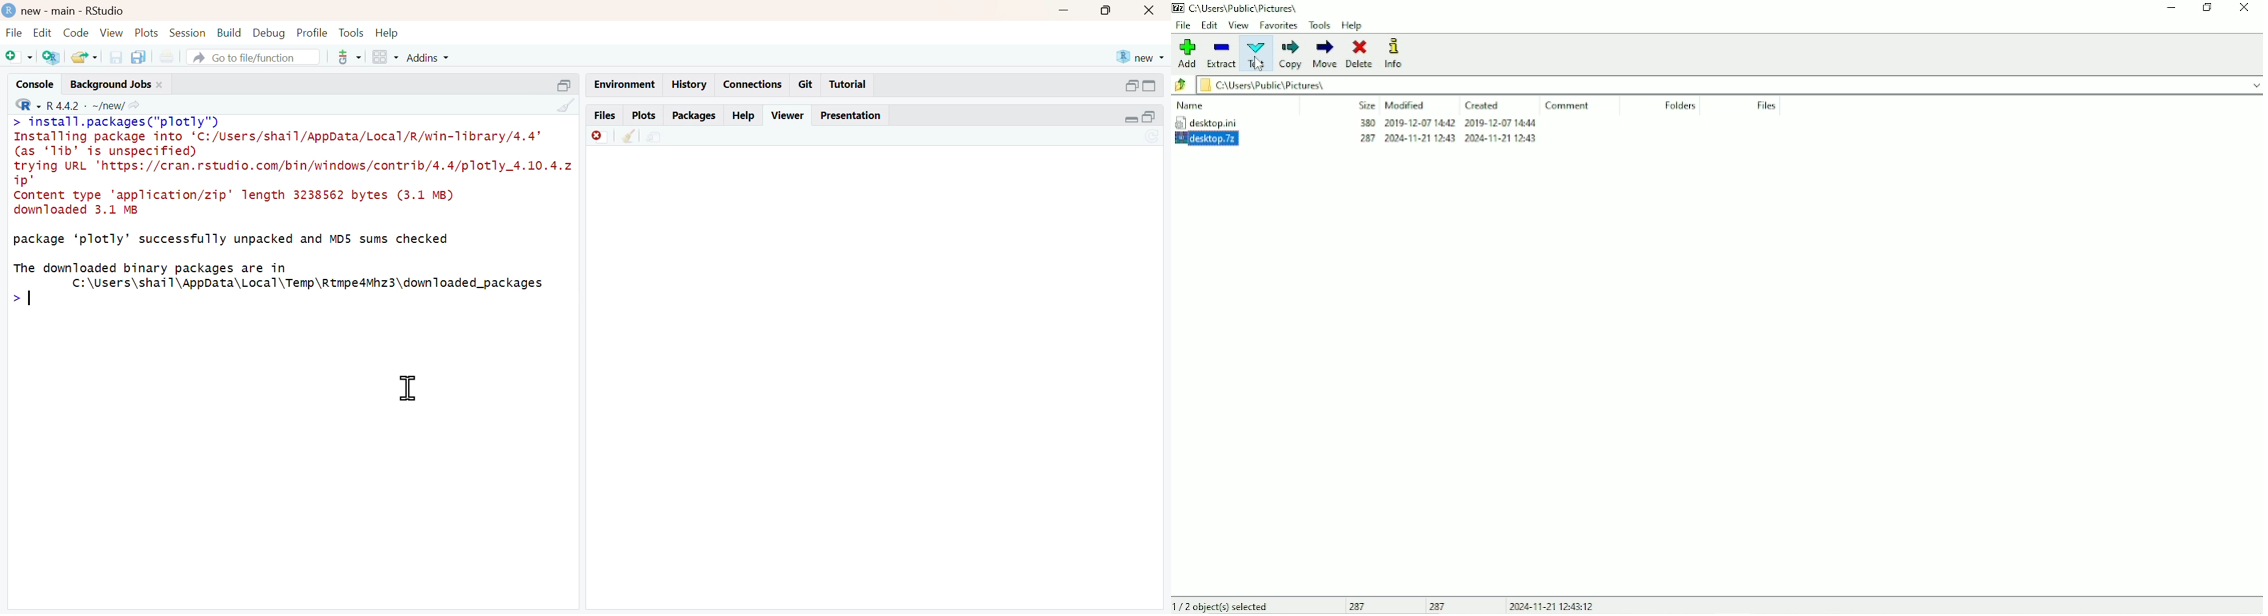  Describe the element at coordinates (1158, 118) in the screenshot. I see `maximize` at that location.